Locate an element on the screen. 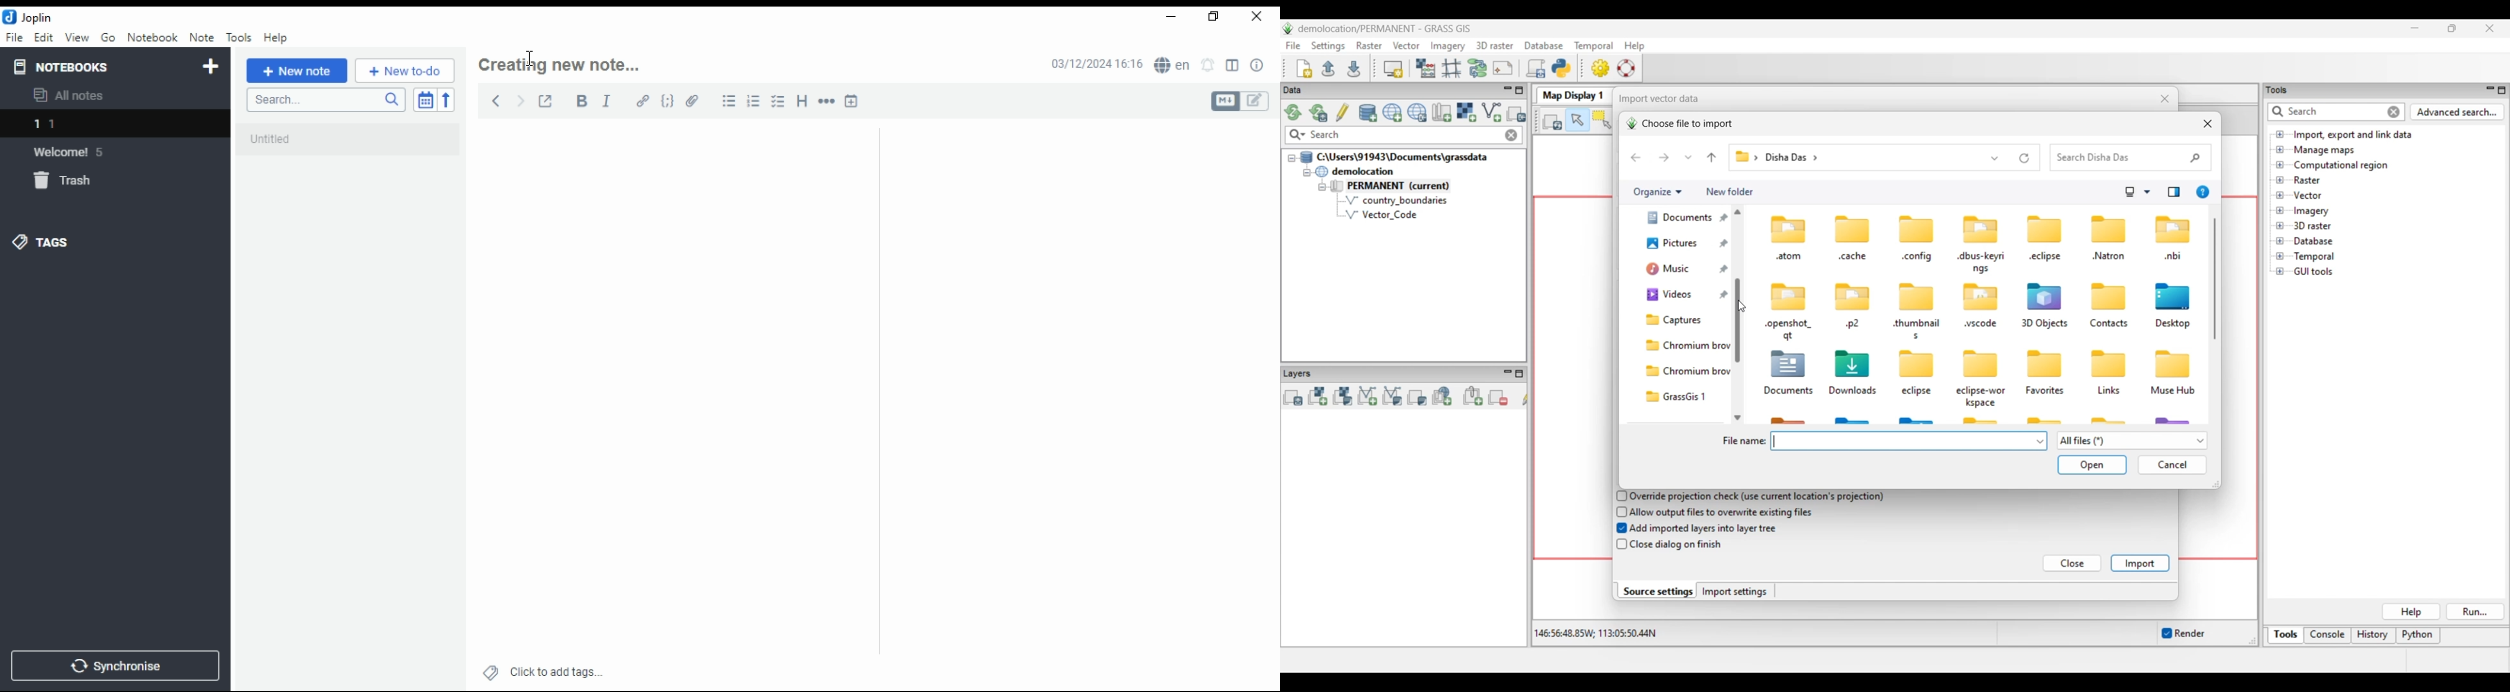 The width and height of the screenshot is (2520, 700). new notebook is located at coordinates (211, 67).